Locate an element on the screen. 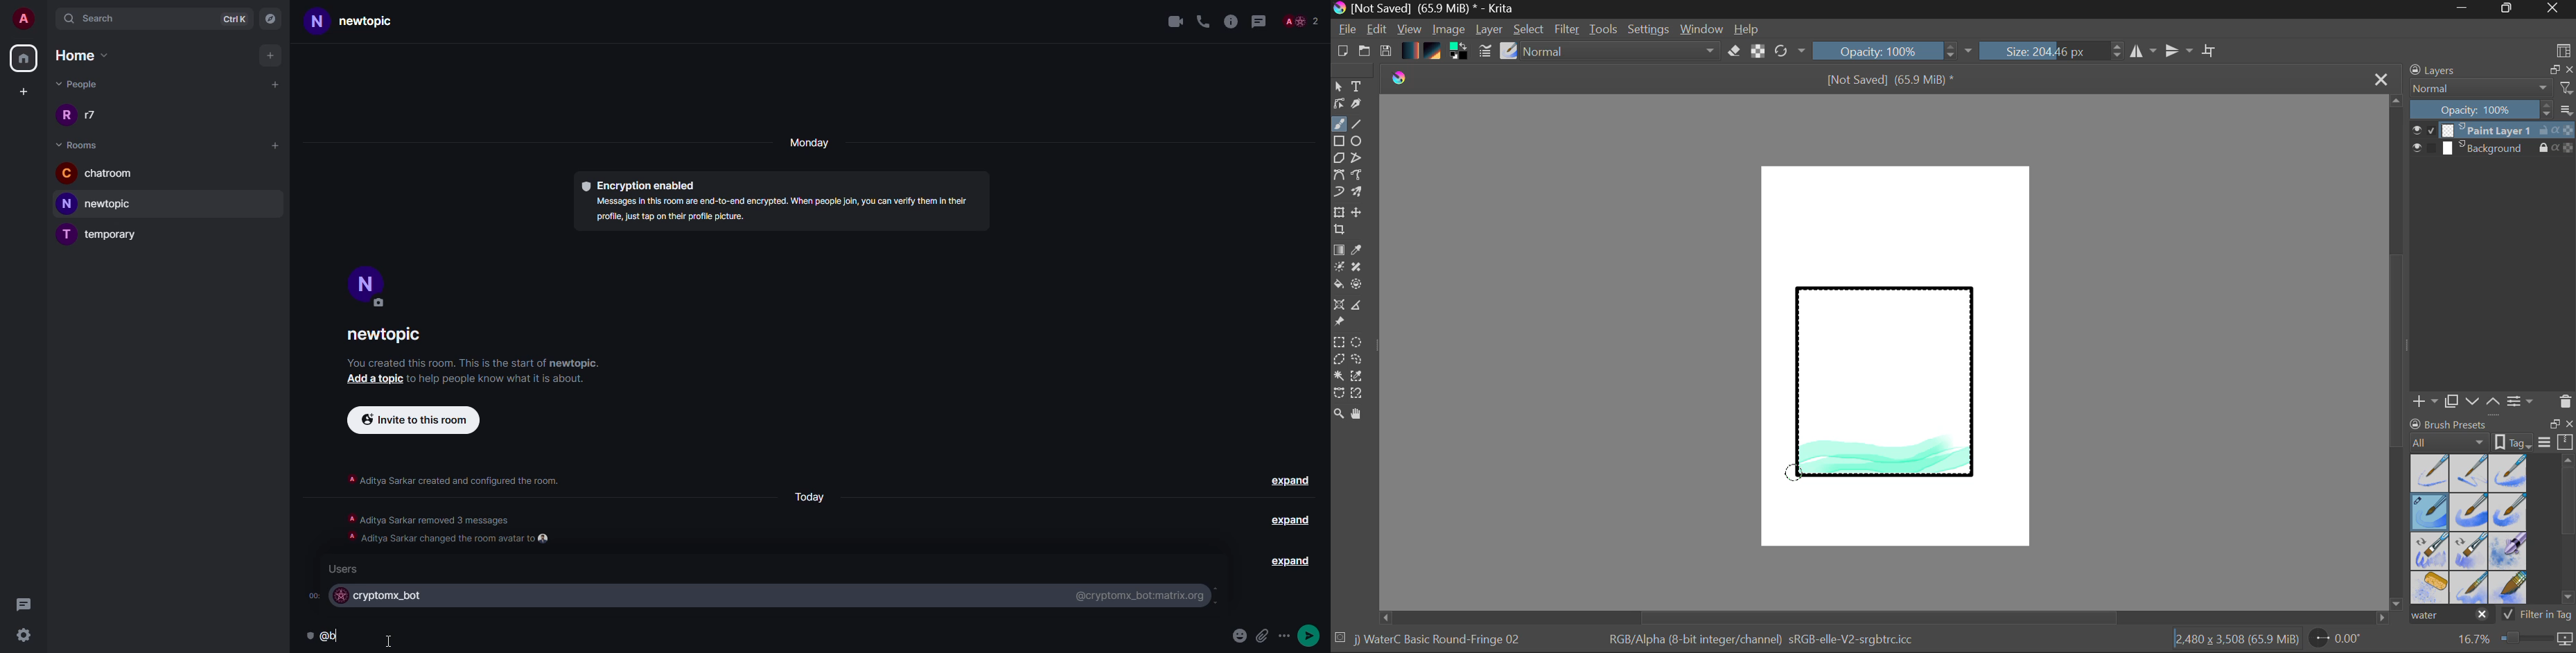 Image resolution: width=2576 pixels, height=672 pixels. Elipses Selection tool is located at coordinates (1360, 343).